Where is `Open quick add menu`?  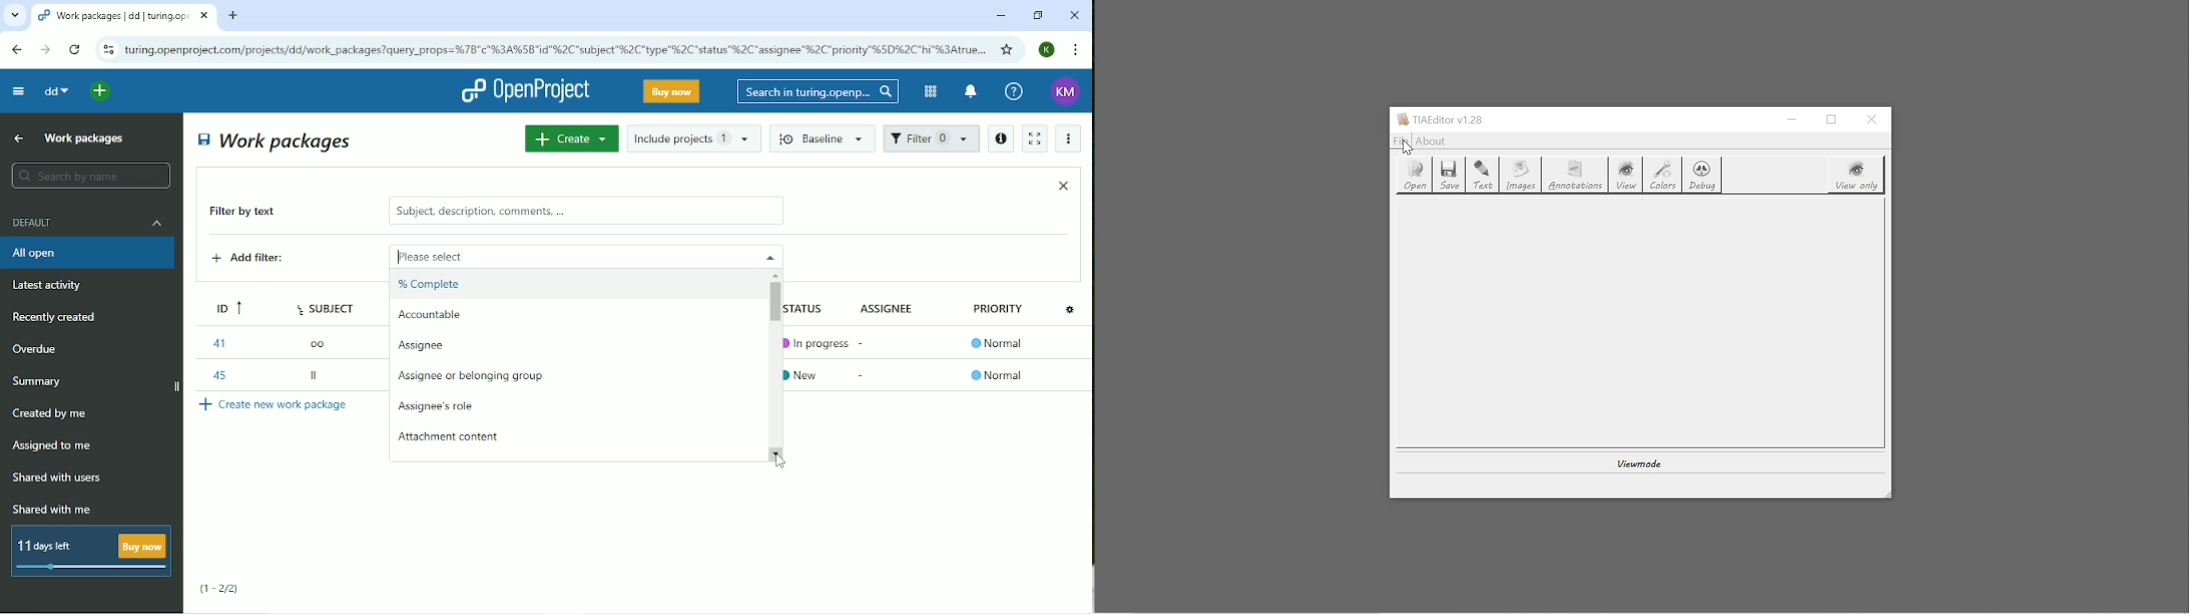
Open quick add menu is located at coordinates (101, 91).